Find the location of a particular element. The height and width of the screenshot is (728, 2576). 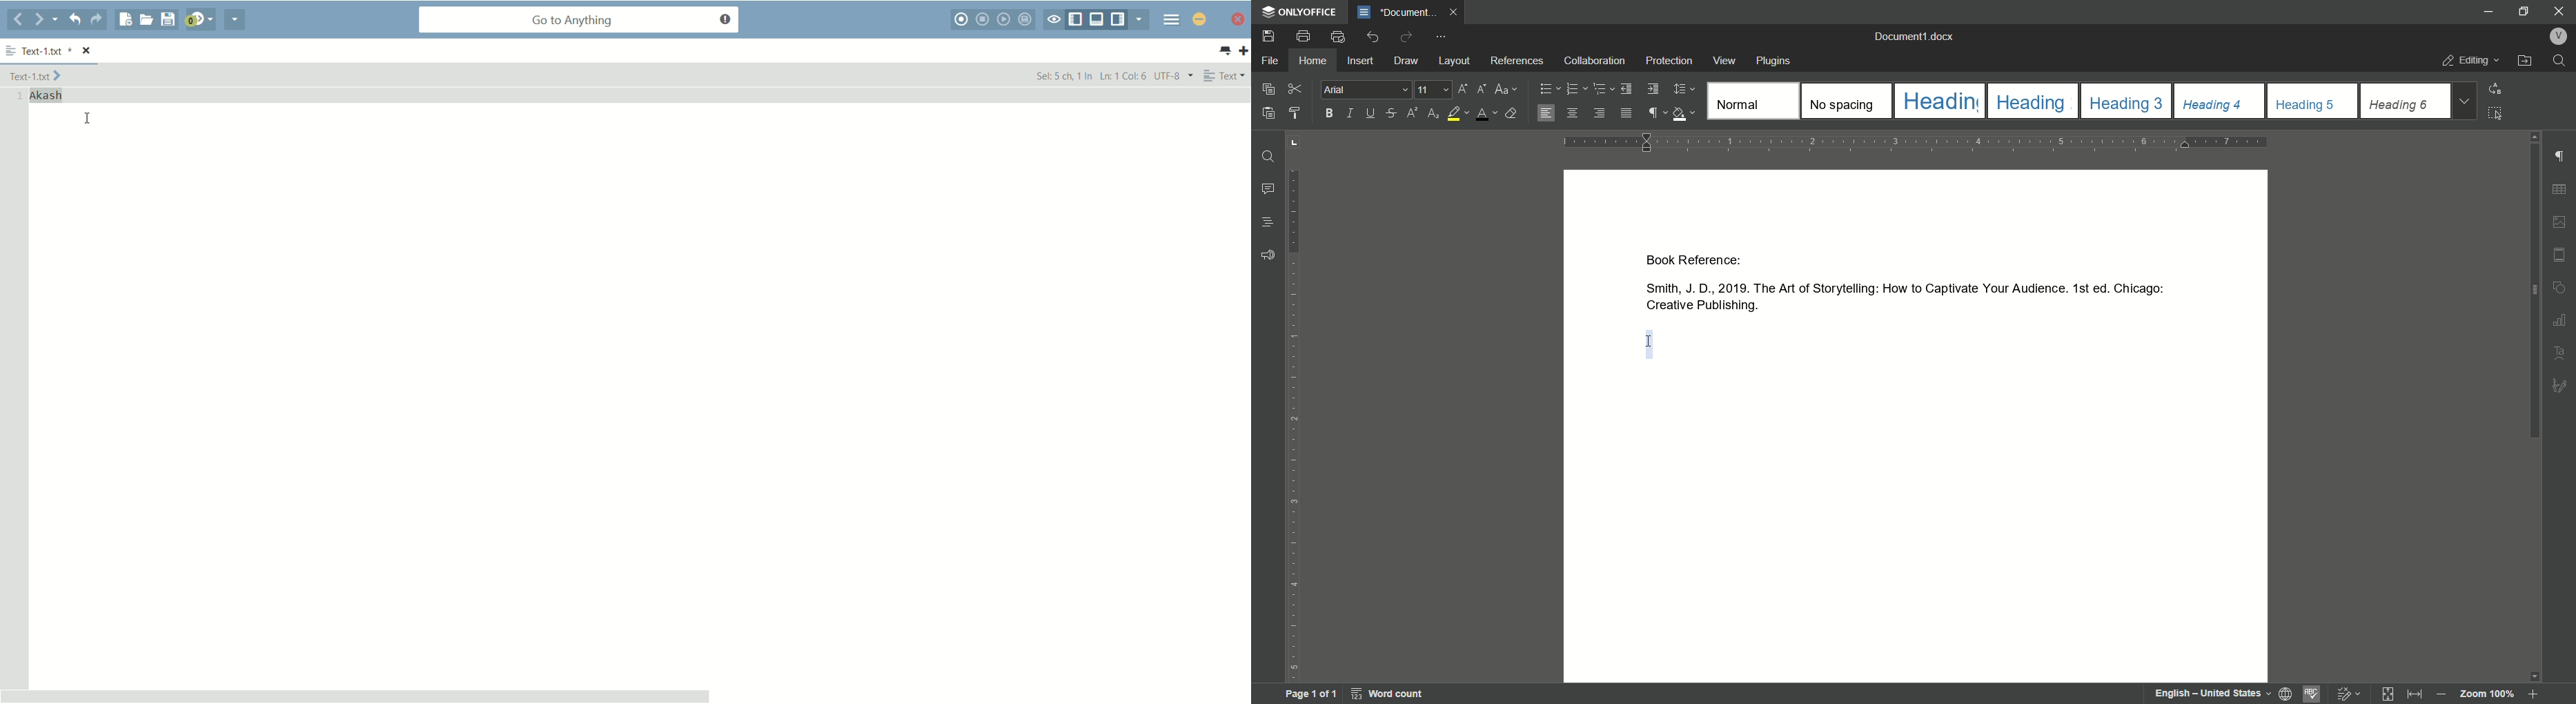

chart is located at coordinates (2562, 317).